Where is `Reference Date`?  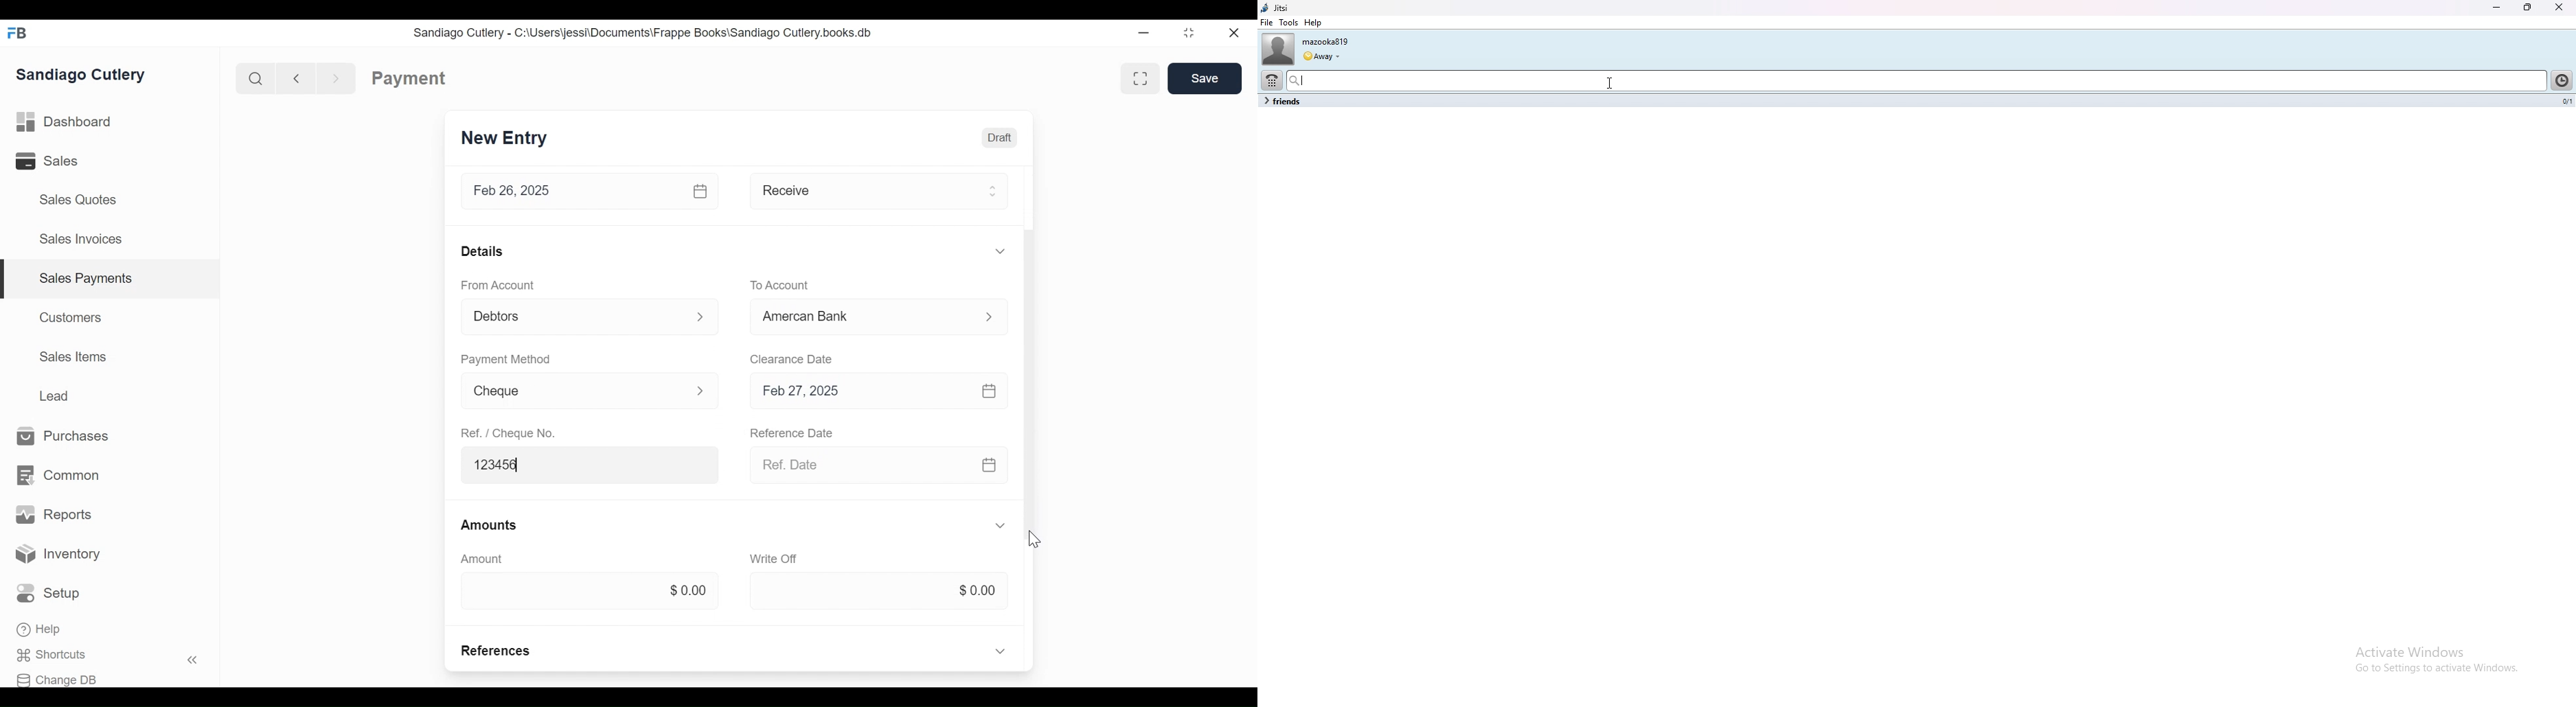
Reference Date is located at coordinates (793, 434).